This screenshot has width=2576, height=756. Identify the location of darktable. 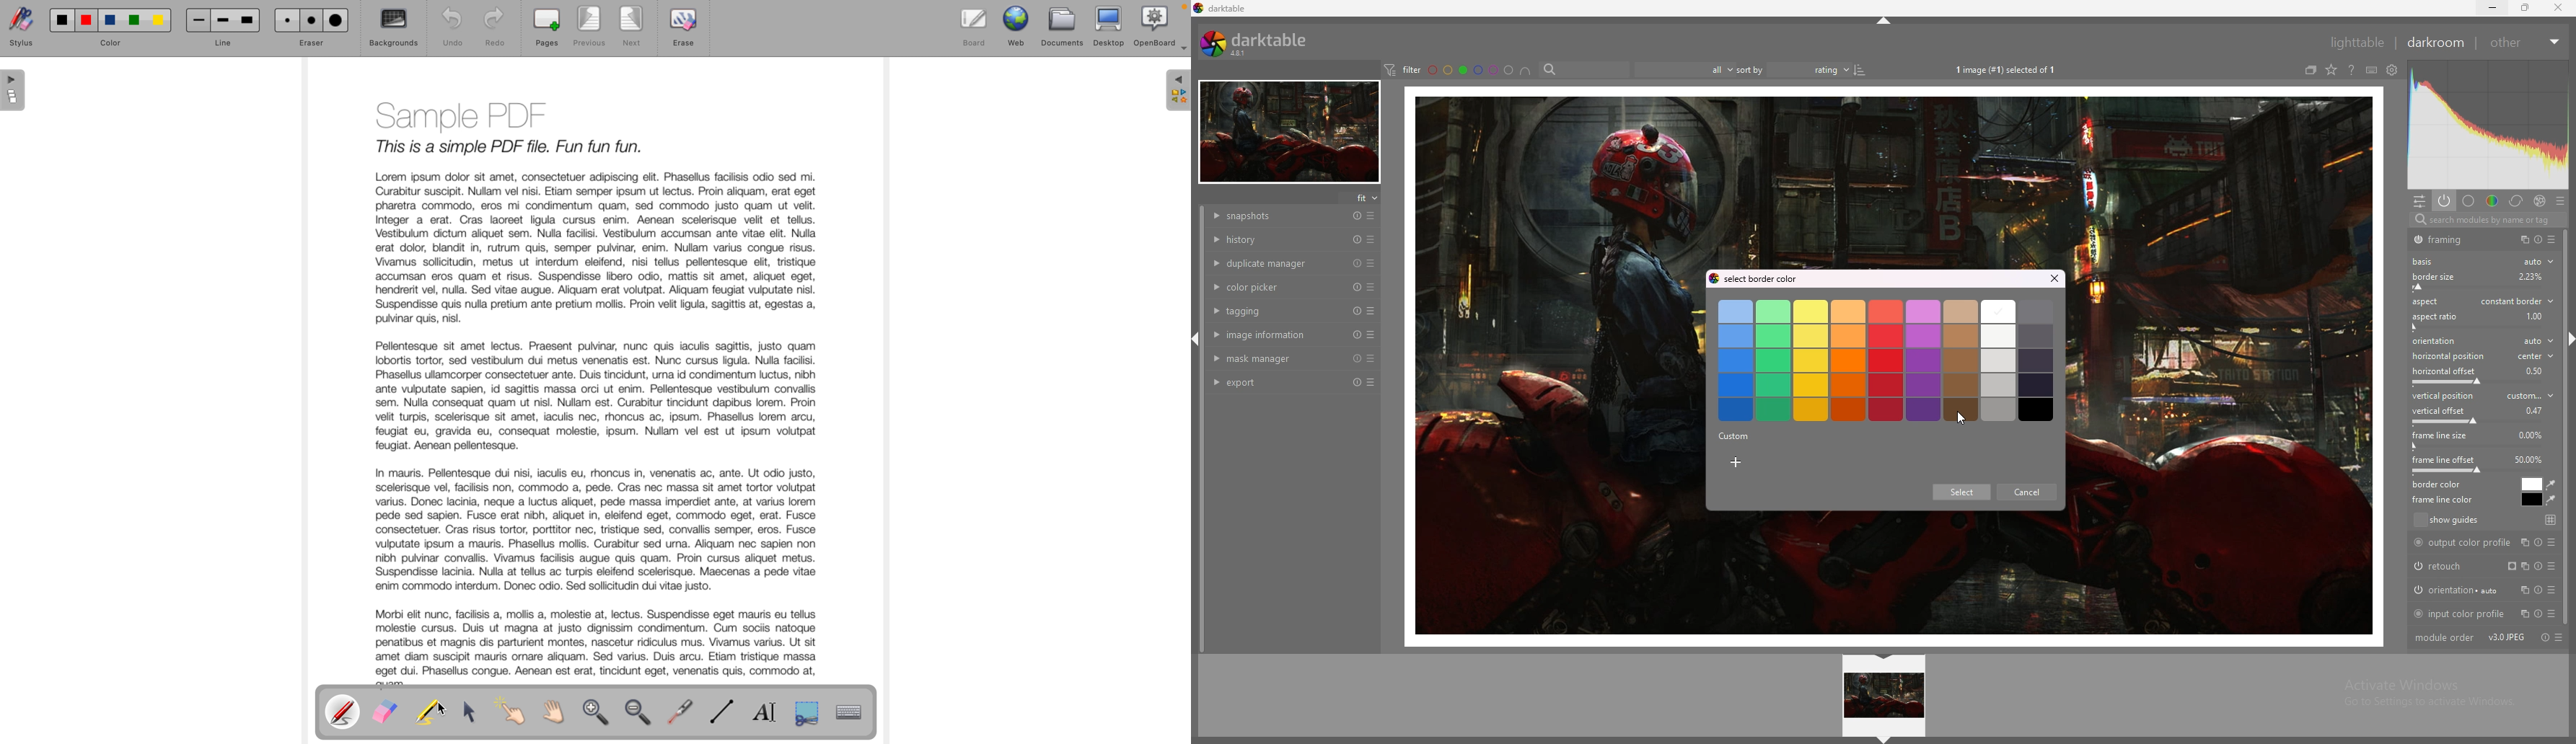
(1221, 9).